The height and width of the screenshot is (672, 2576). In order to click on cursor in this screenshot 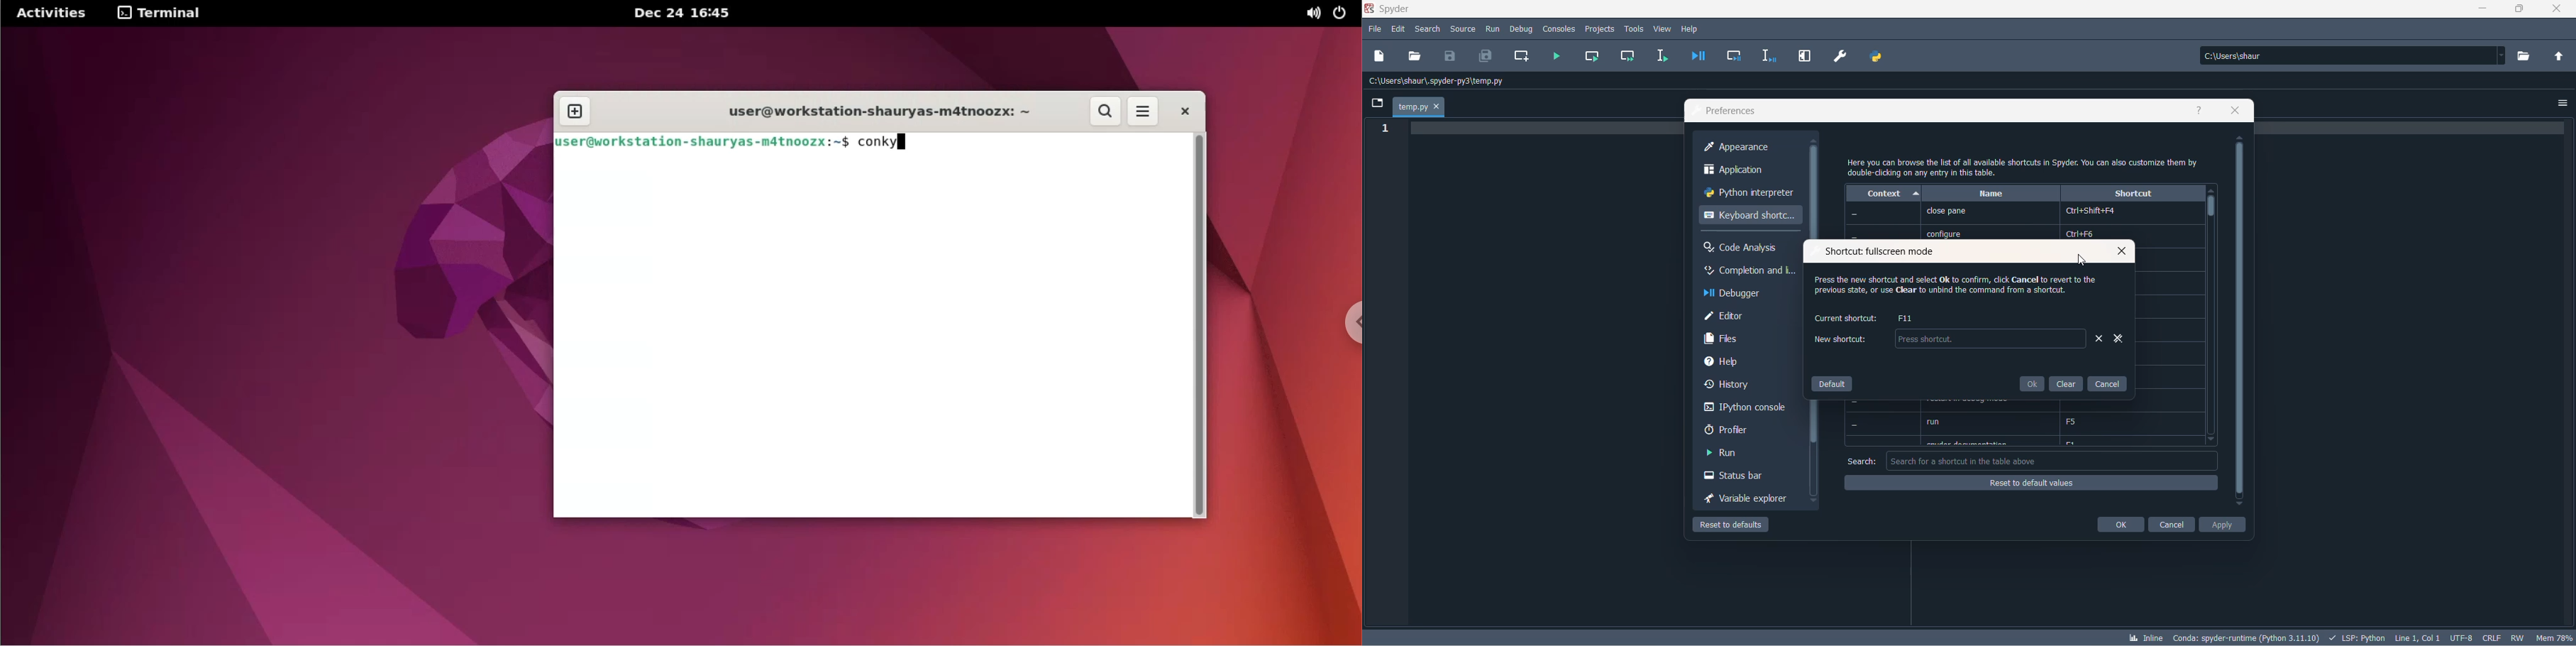, I will do `click(2082, 262)`.